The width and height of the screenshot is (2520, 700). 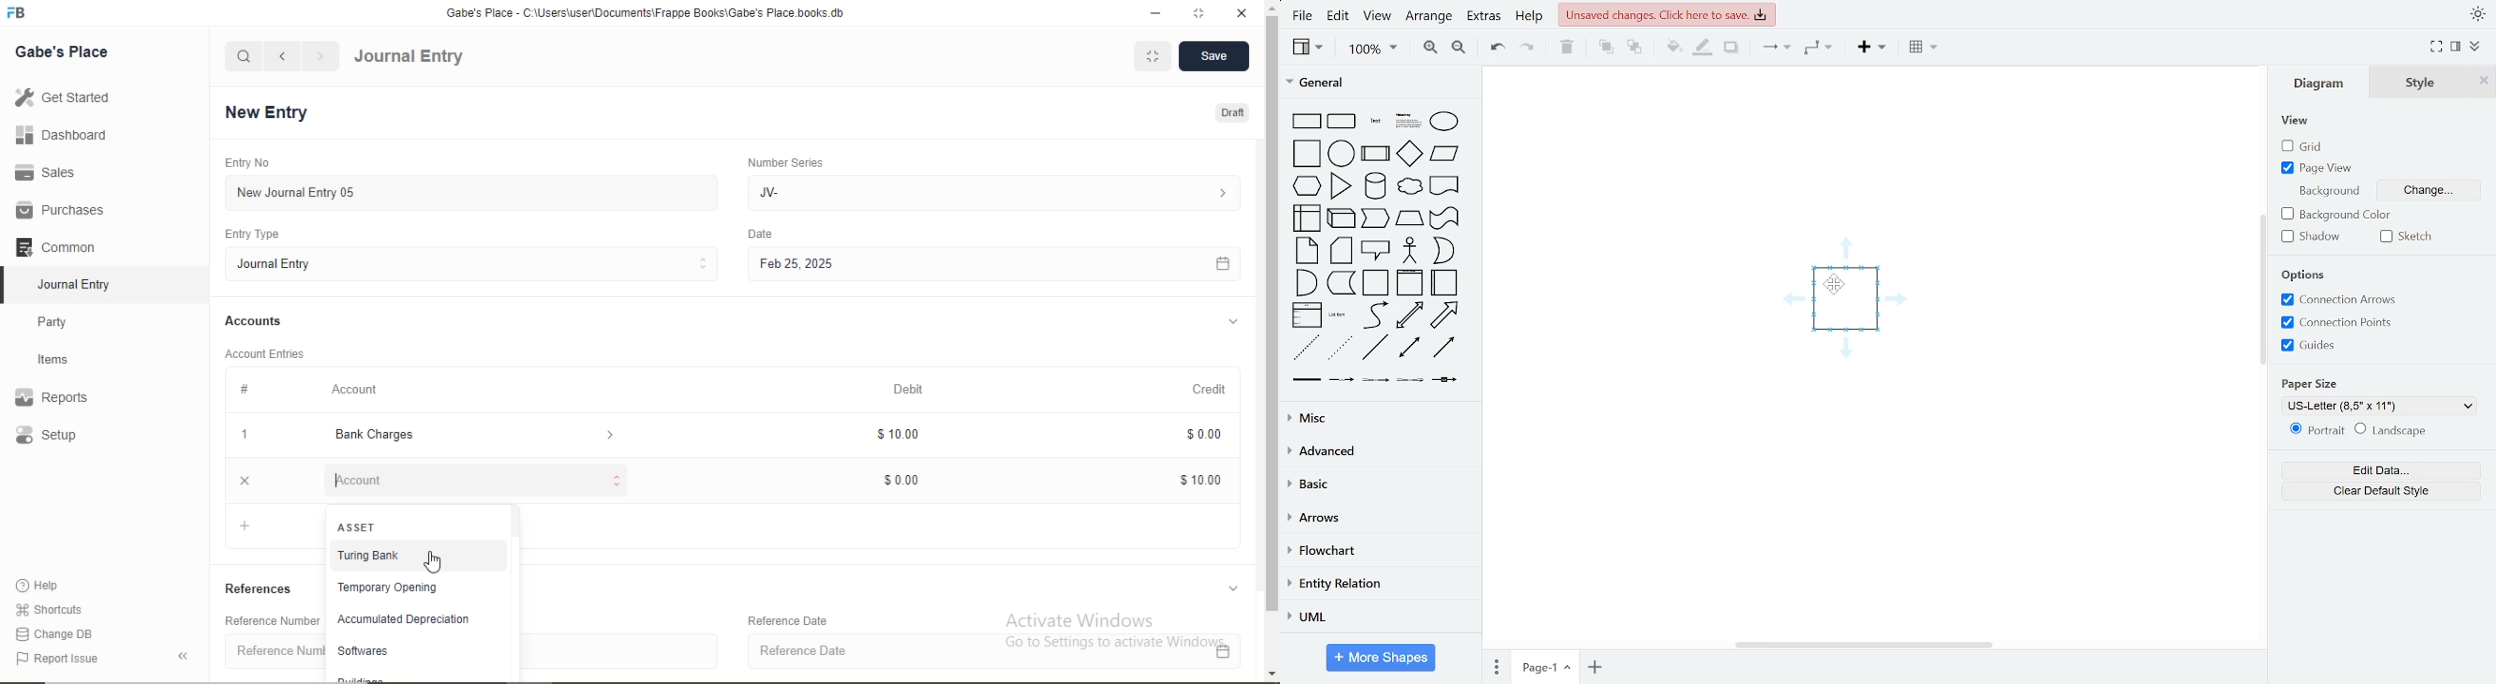 I want to click on shadow, so click(x=2316, y=238).